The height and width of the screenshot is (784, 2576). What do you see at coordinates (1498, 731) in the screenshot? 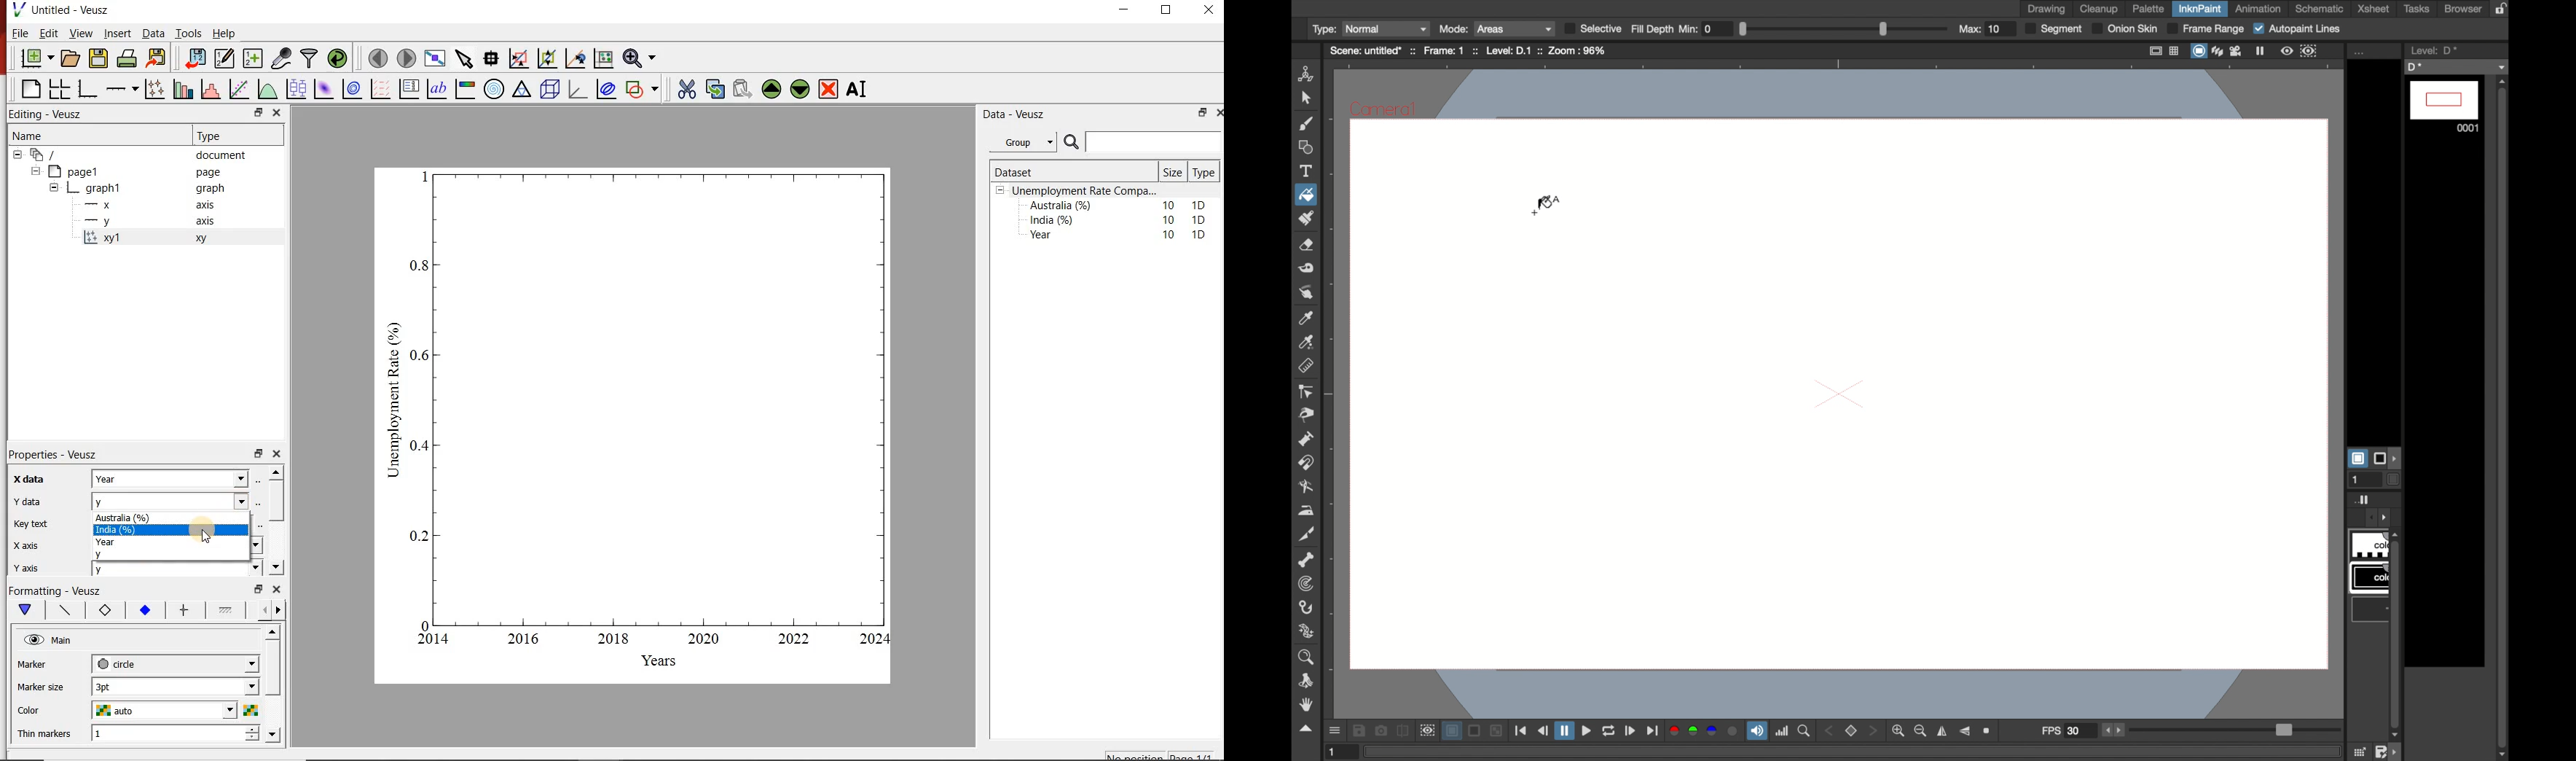
I see `minimize` at bounding box center [1498, 731].